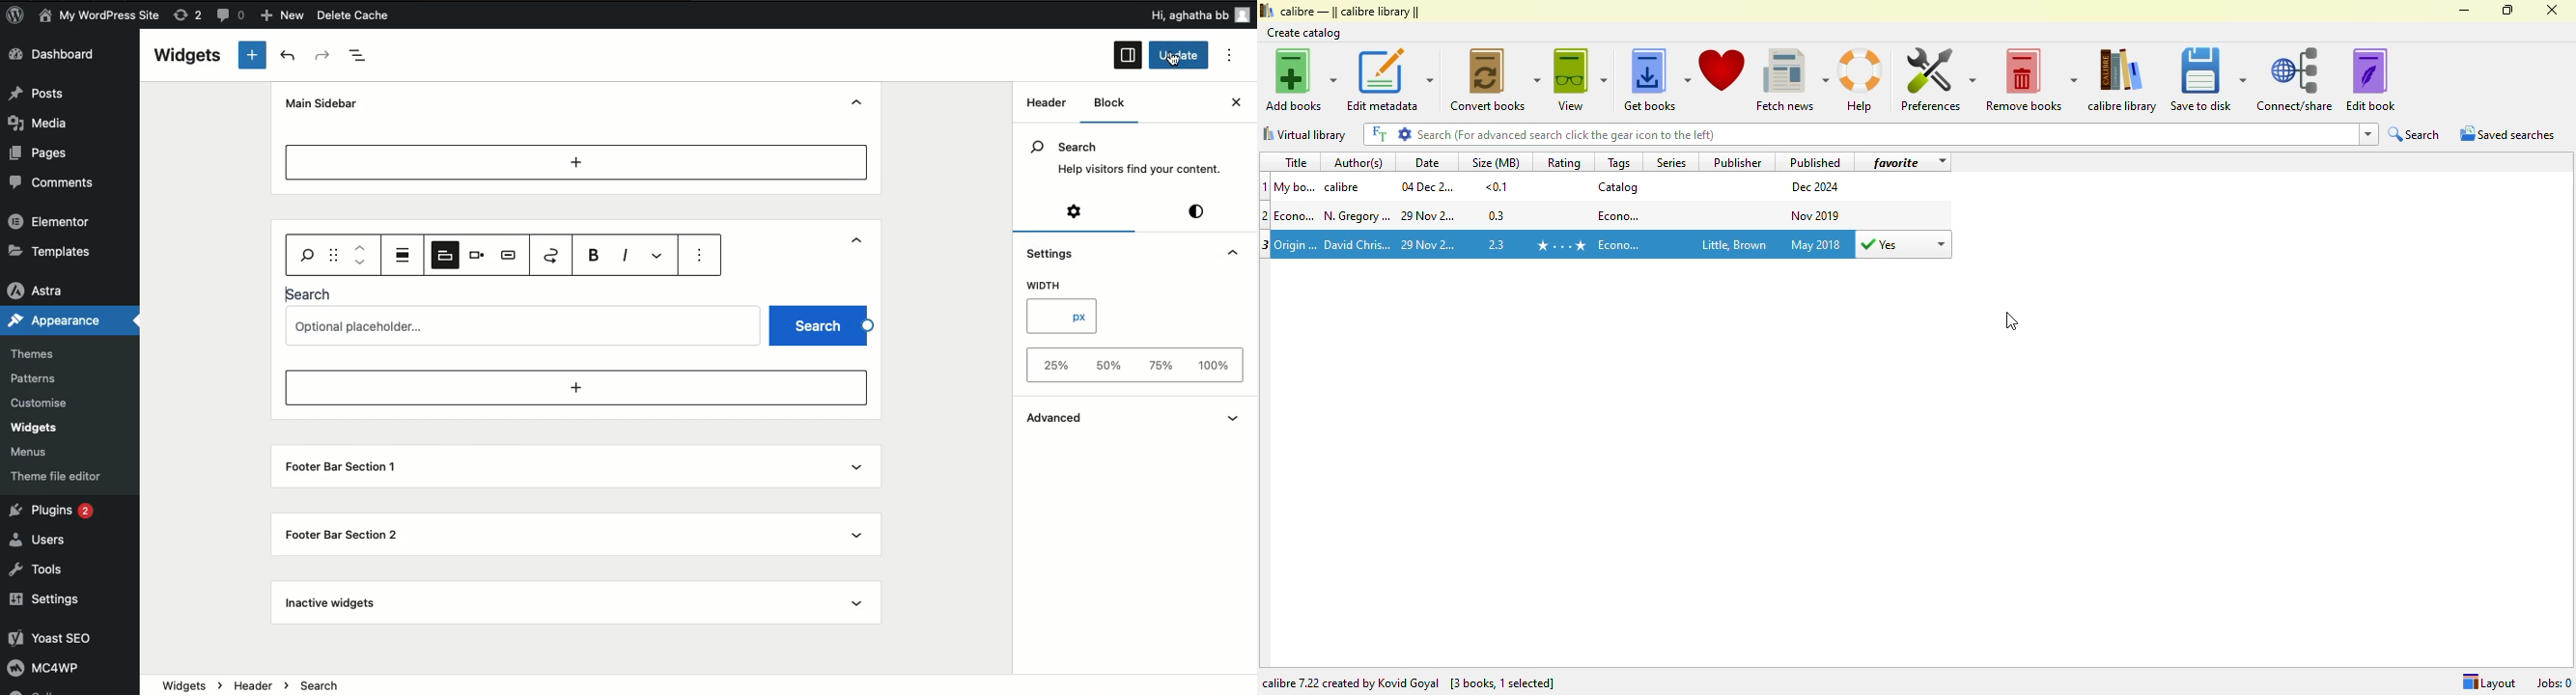  What do you see at coordinates (404, 254) in the screenshot?
I see `Align` at bounding box center [404, 254].